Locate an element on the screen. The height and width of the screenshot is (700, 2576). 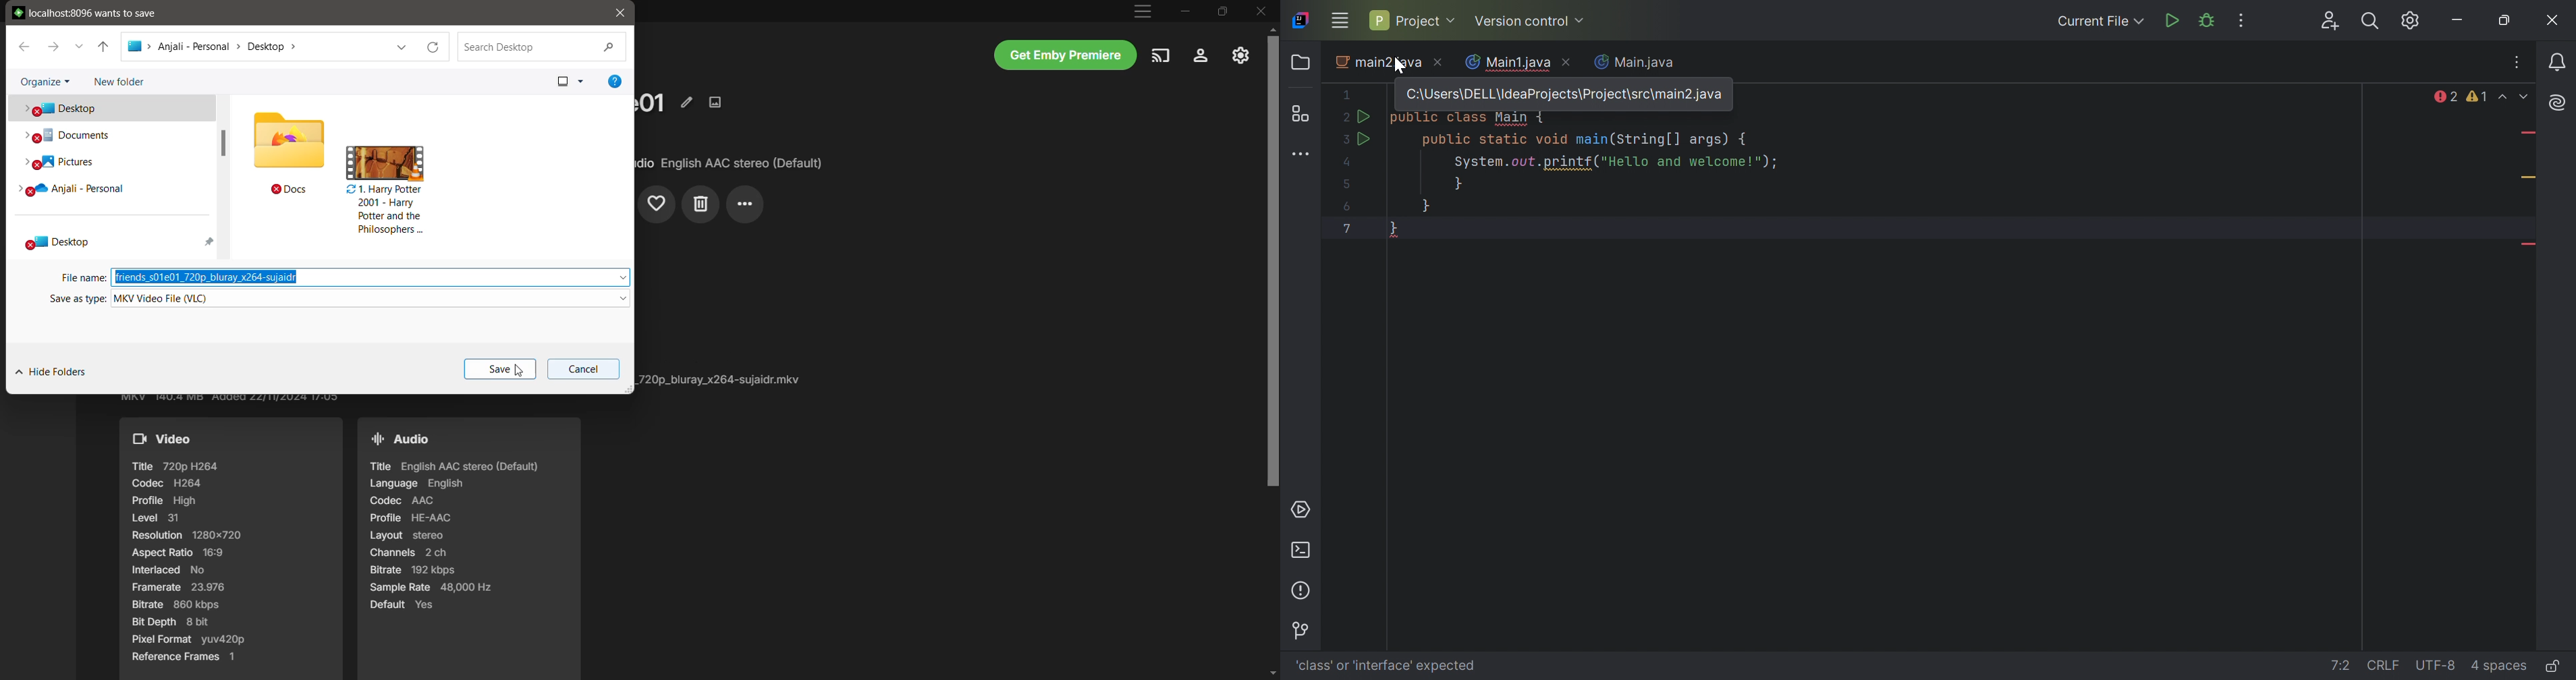
Cancel is located at coordinates (582, 369).